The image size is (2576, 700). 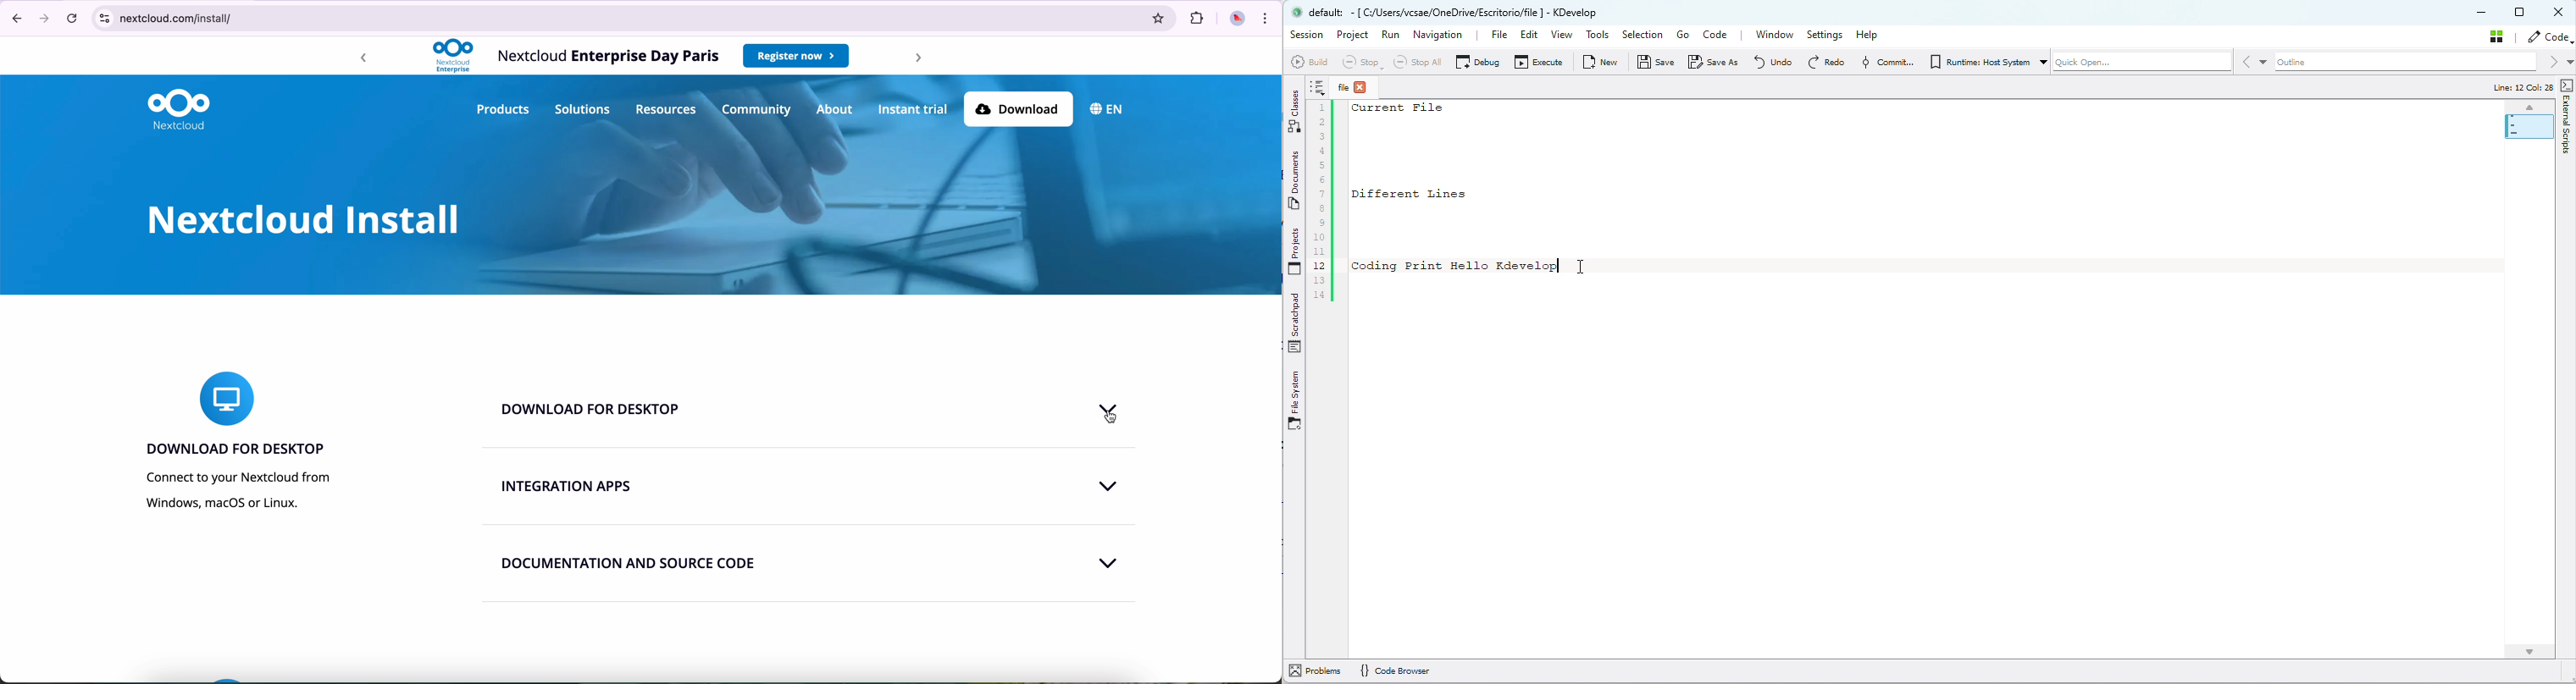 What do you see at coordinates (300, 219) in the screenshot?
I see `Nextcloud install` at bounding box center [300, 219].